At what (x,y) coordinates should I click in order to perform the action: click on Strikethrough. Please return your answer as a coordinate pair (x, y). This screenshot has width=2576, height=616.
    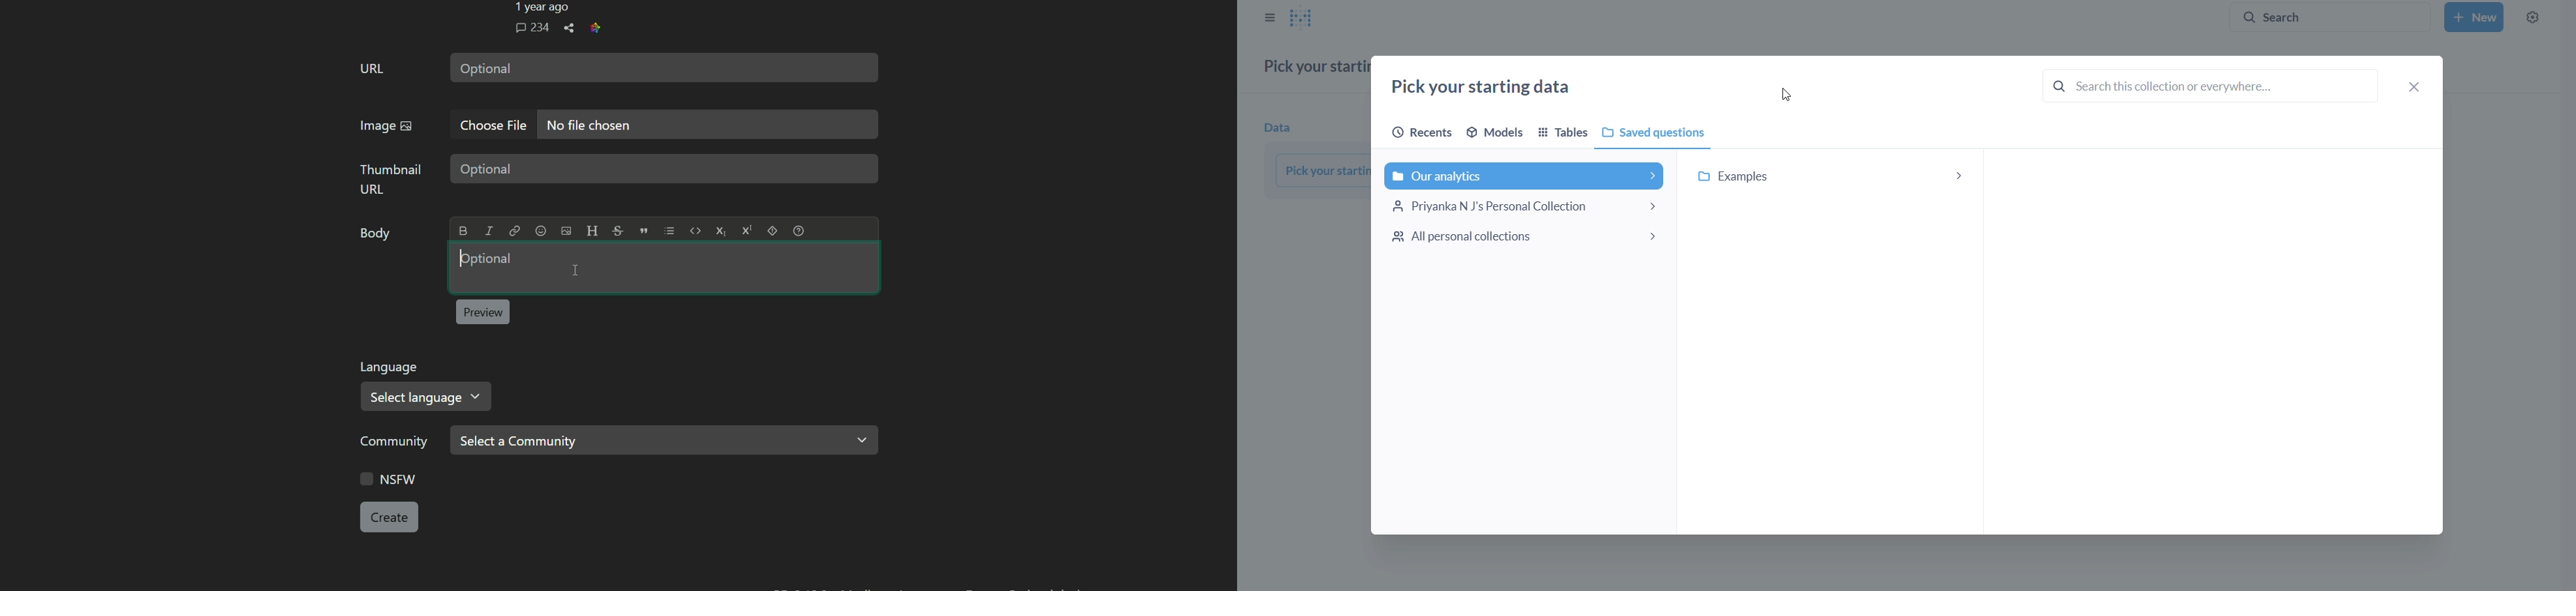
    Looking at the image, I should click on (617, 230).